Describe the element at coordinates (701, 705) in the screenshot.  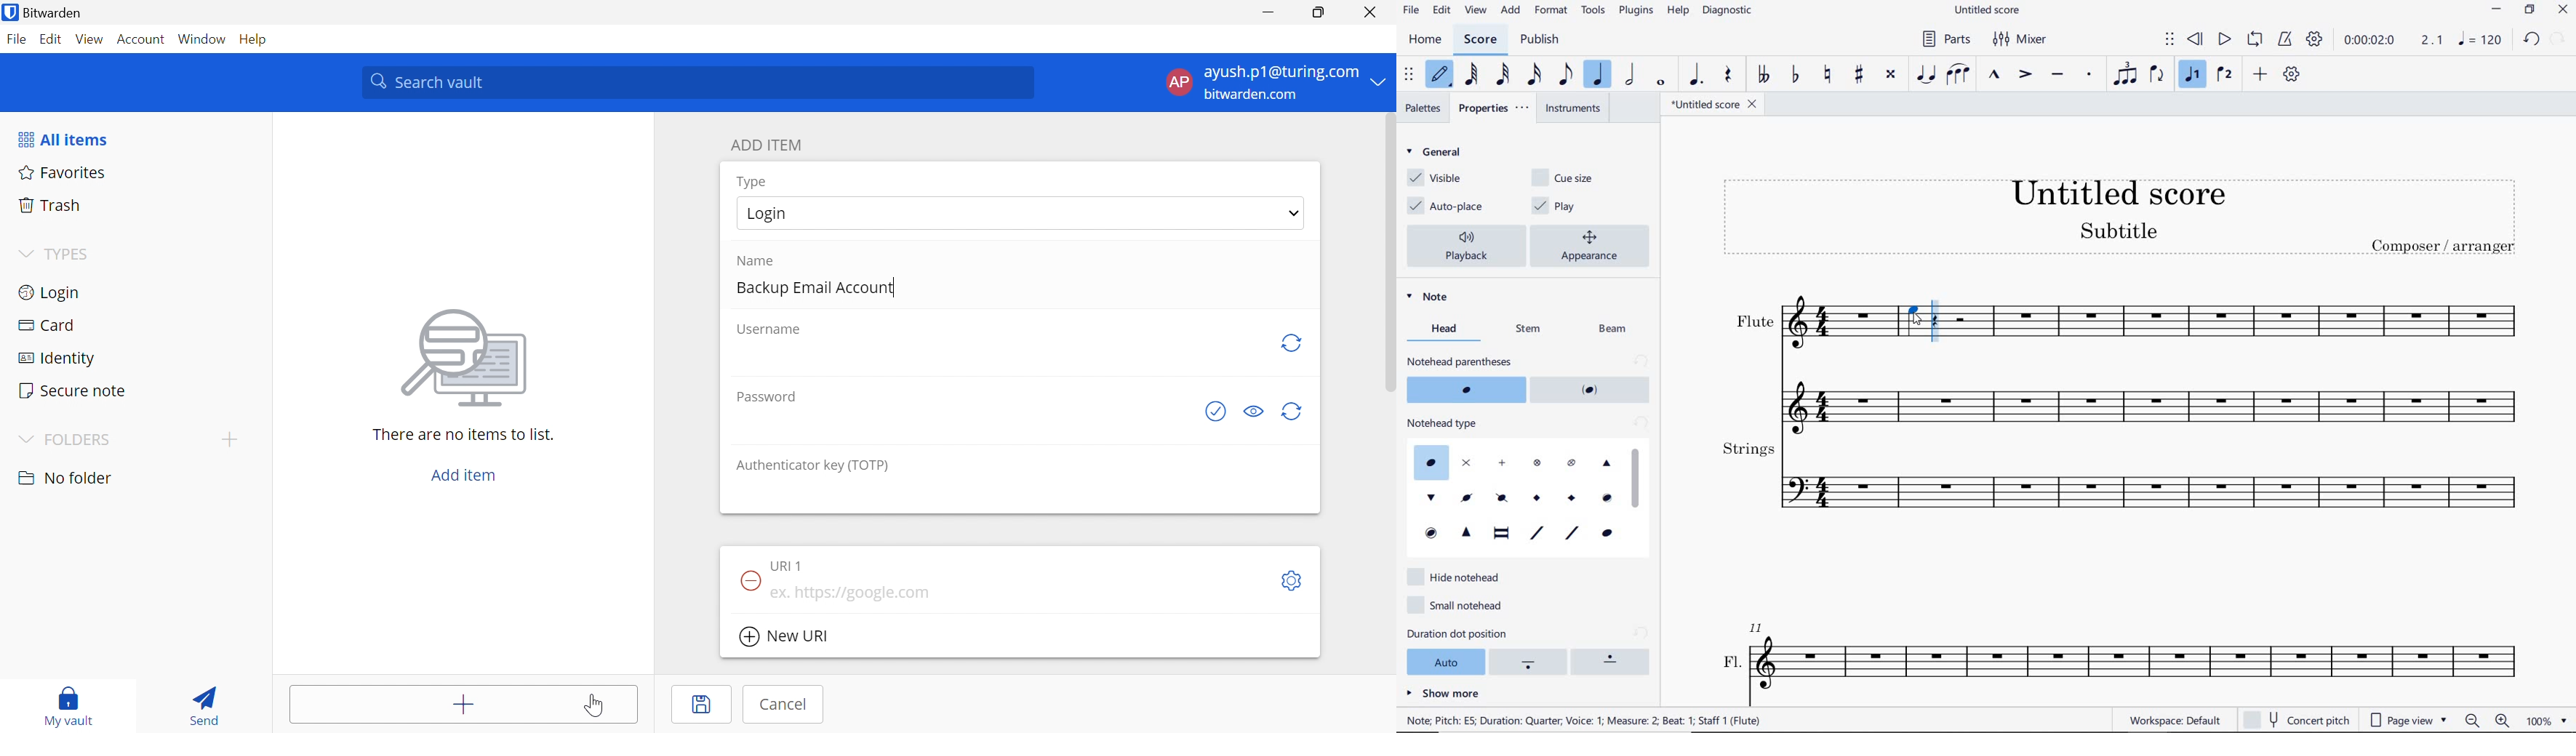
I see `Save` at that location.